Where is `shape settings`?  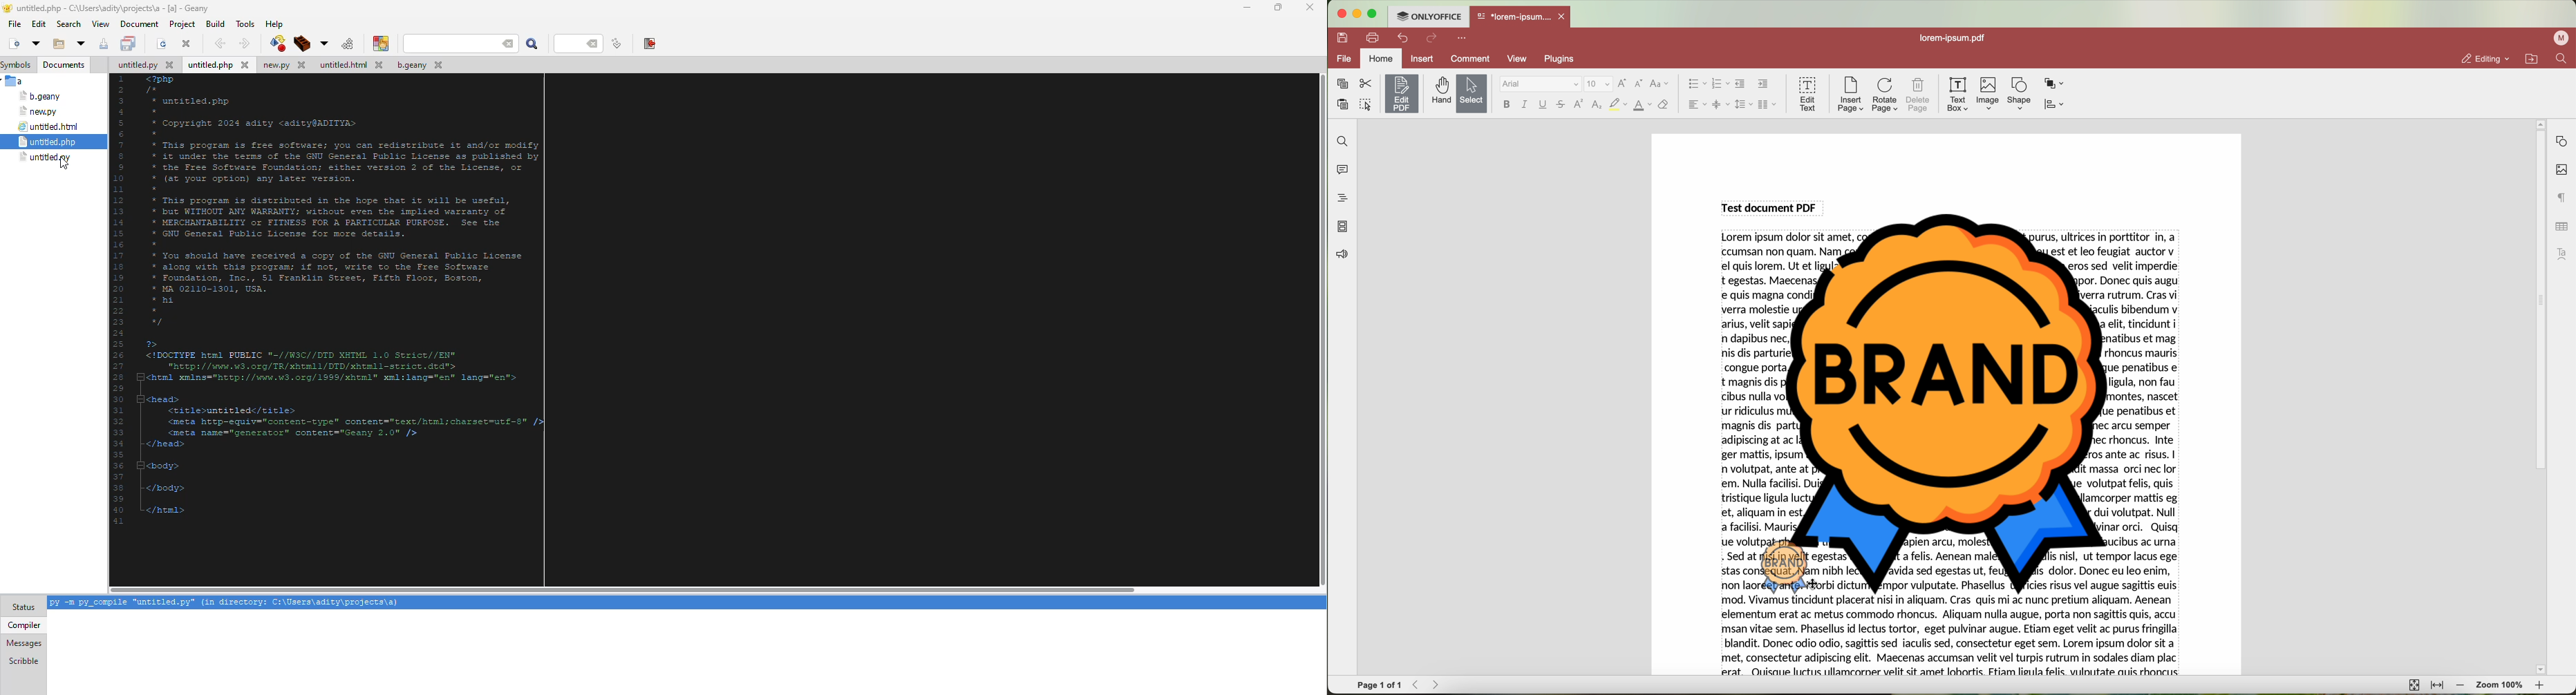 shape settings is located at coordinates (2562, 141).